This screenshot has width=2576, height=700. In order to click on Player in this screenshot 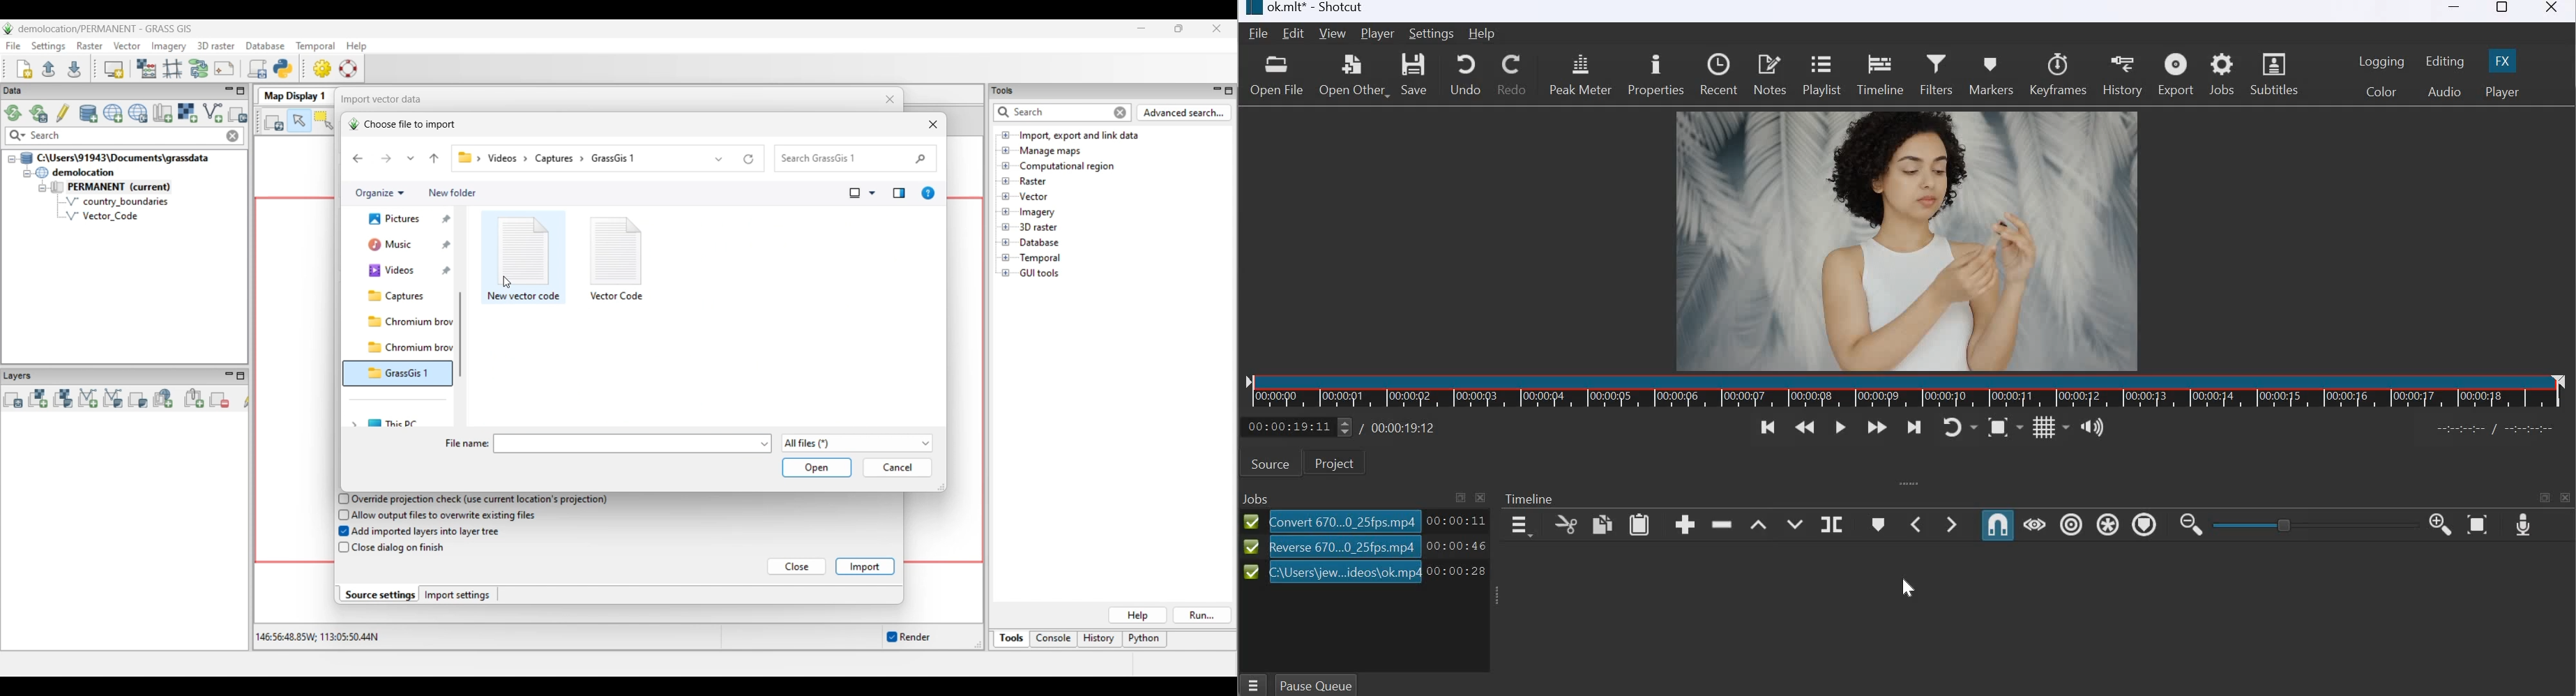, I will do `click(2501, 92)`.